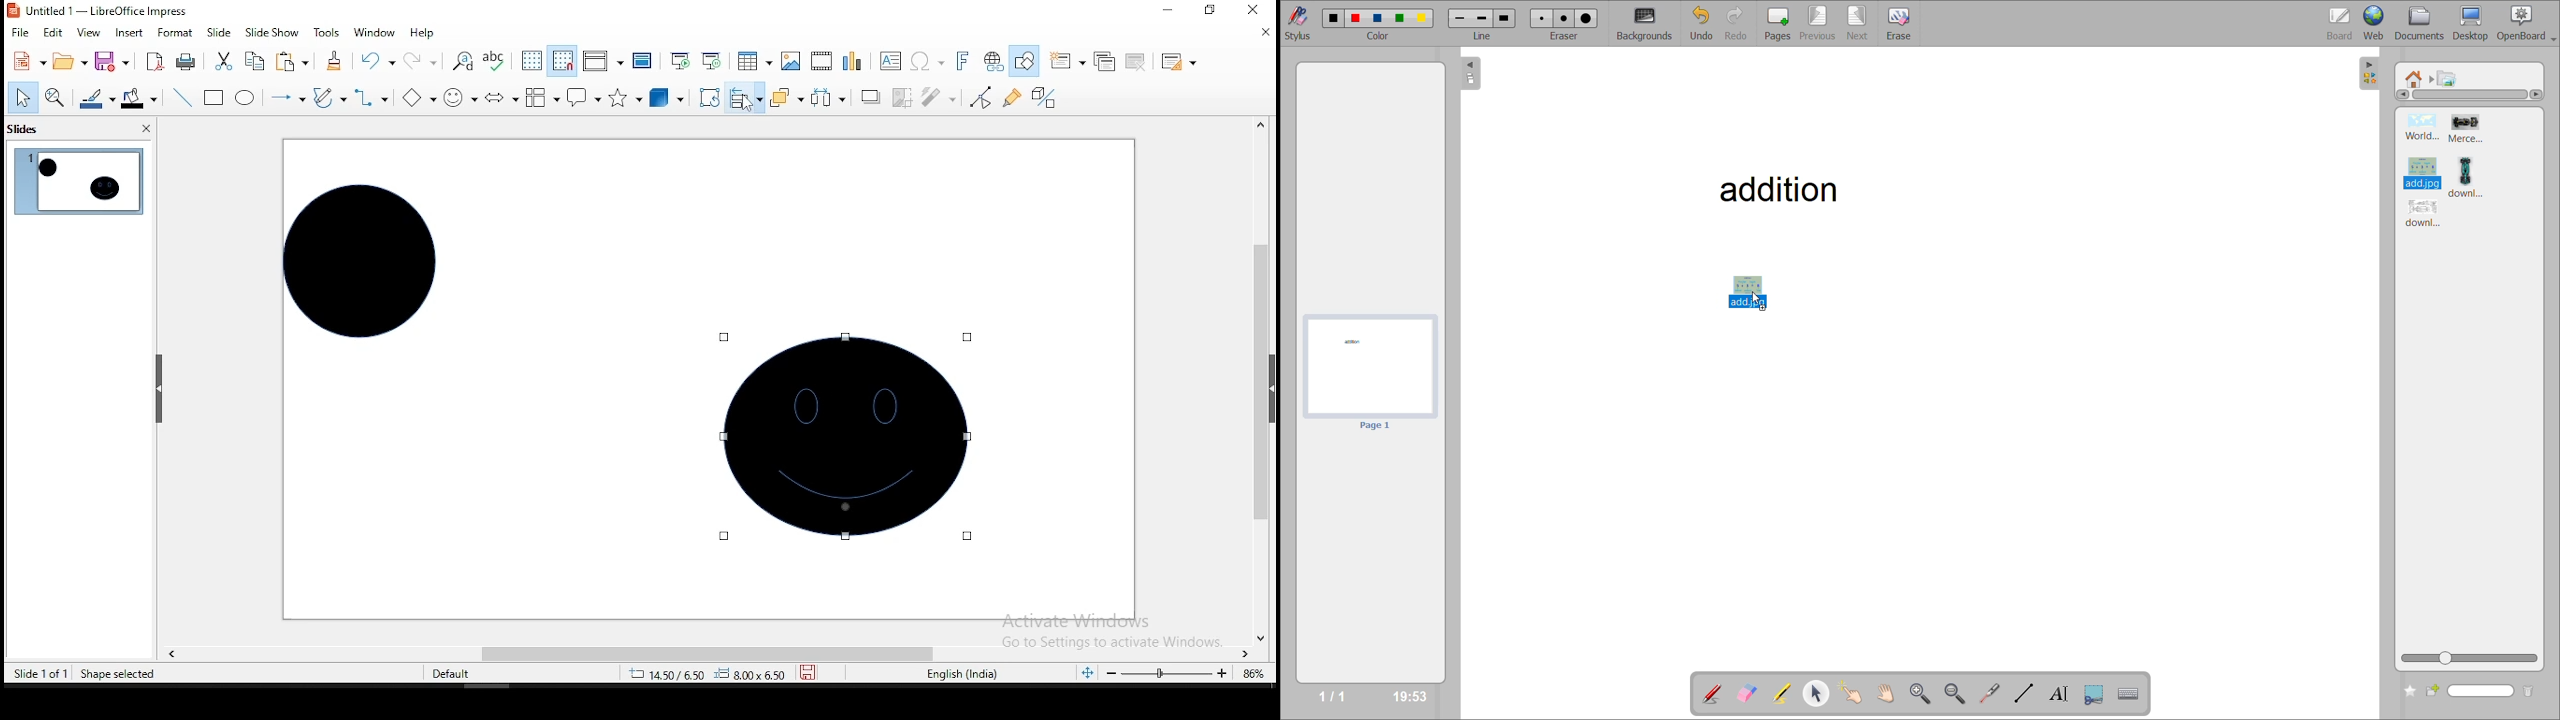 The width and height of the screenshot is (2576, 728). I want to click on new  slide, so click(1068, 59).